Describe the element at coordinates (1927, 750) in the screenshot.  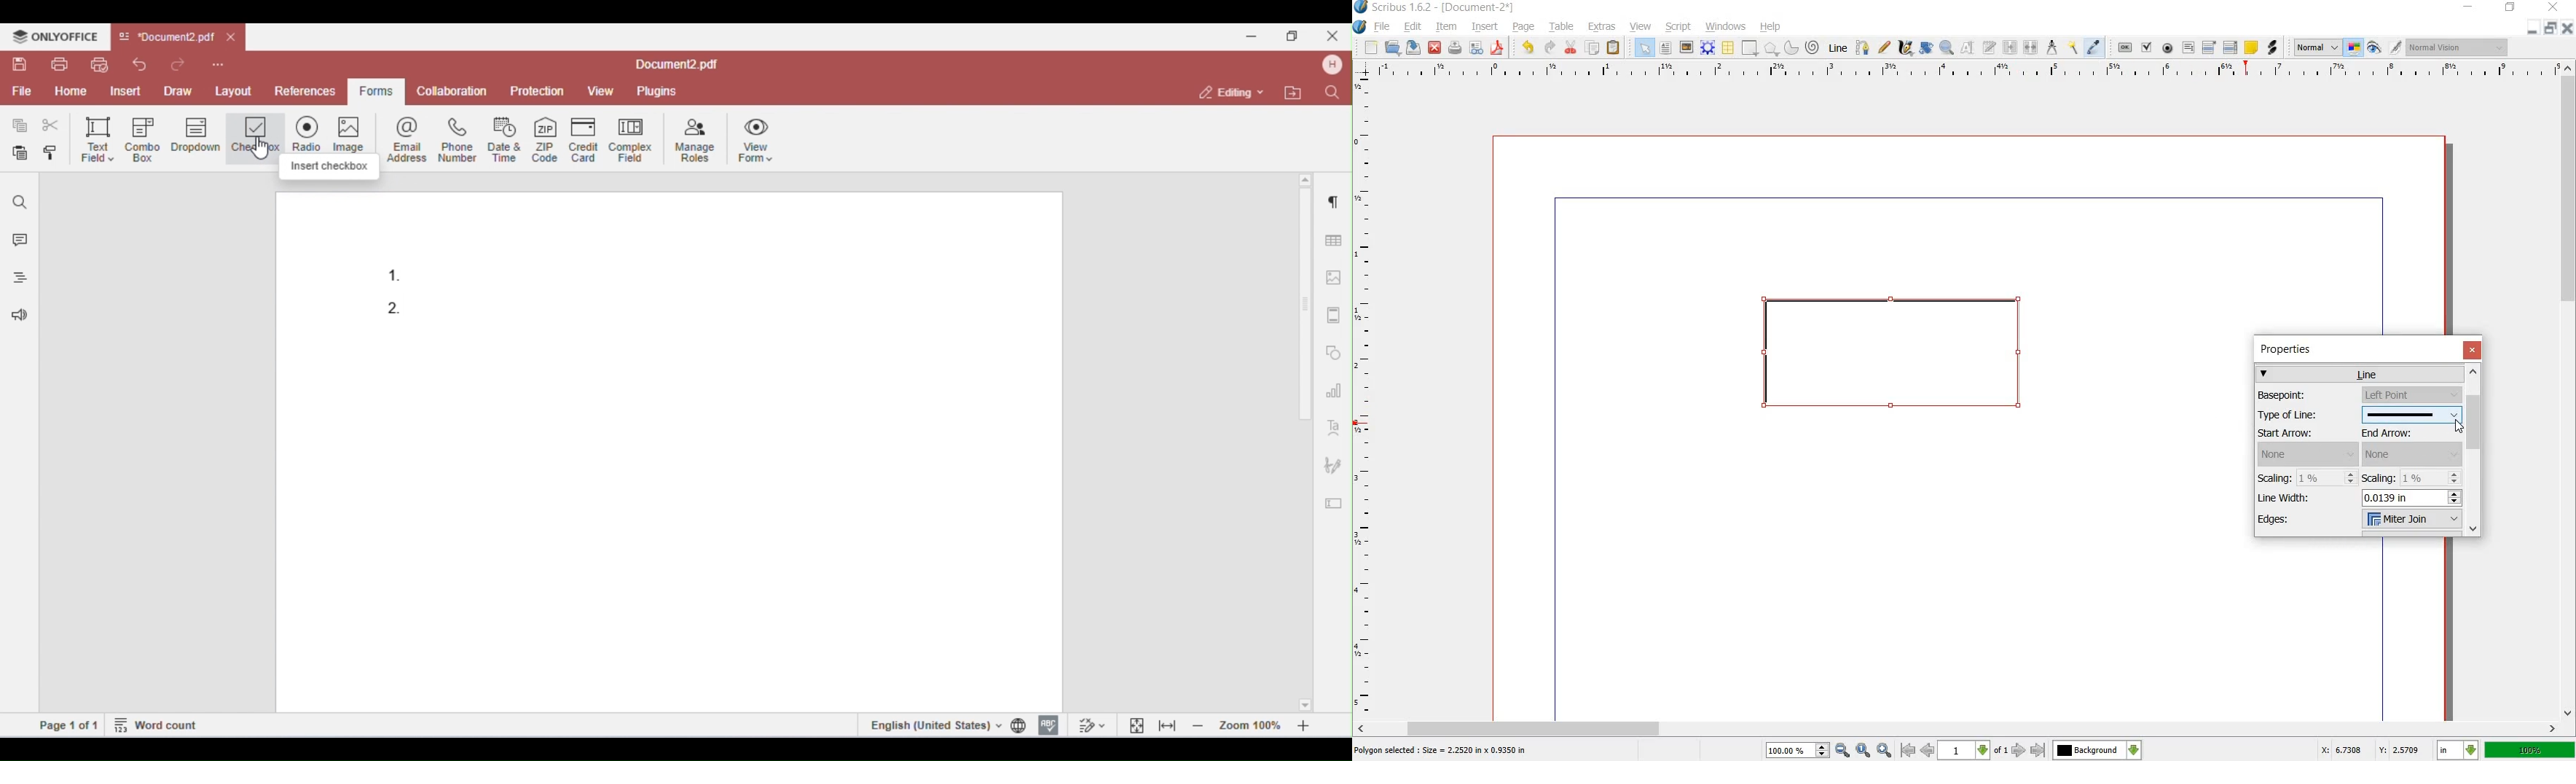
I see `go to previous page` at that location.